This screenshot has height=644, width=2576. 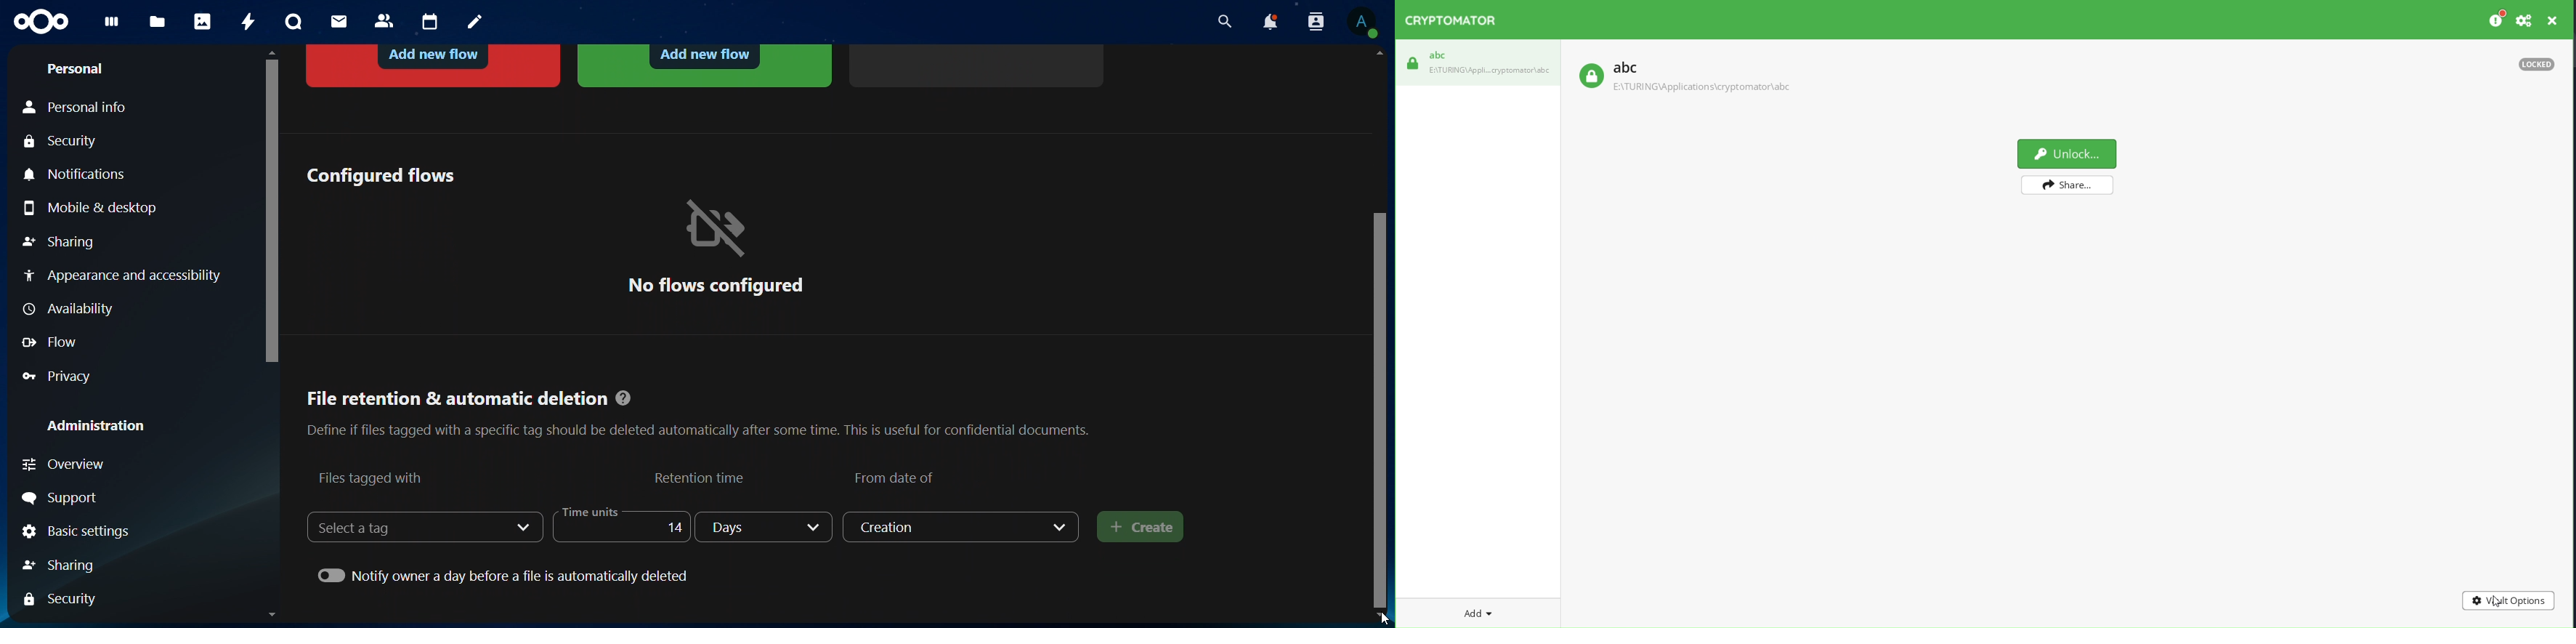 I want to click on basic settings, so click(x=78, y=533).